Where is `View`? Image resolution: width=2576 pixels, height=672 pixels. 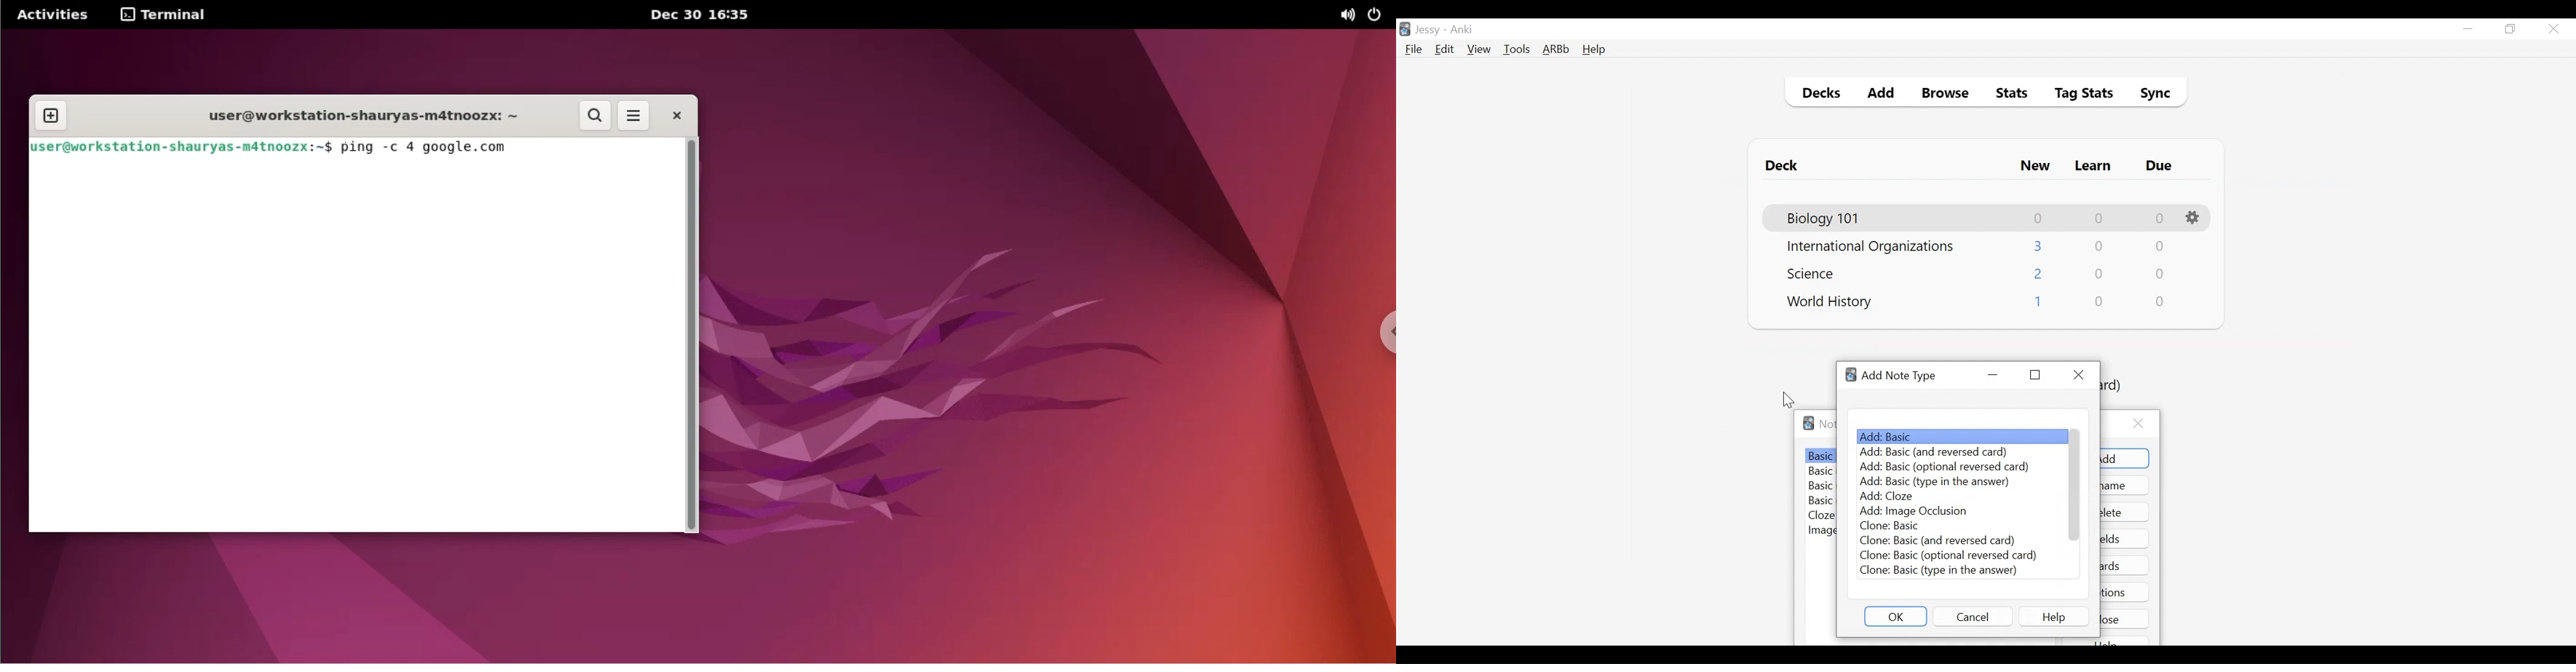
View is located at coordinates (1480, 49).